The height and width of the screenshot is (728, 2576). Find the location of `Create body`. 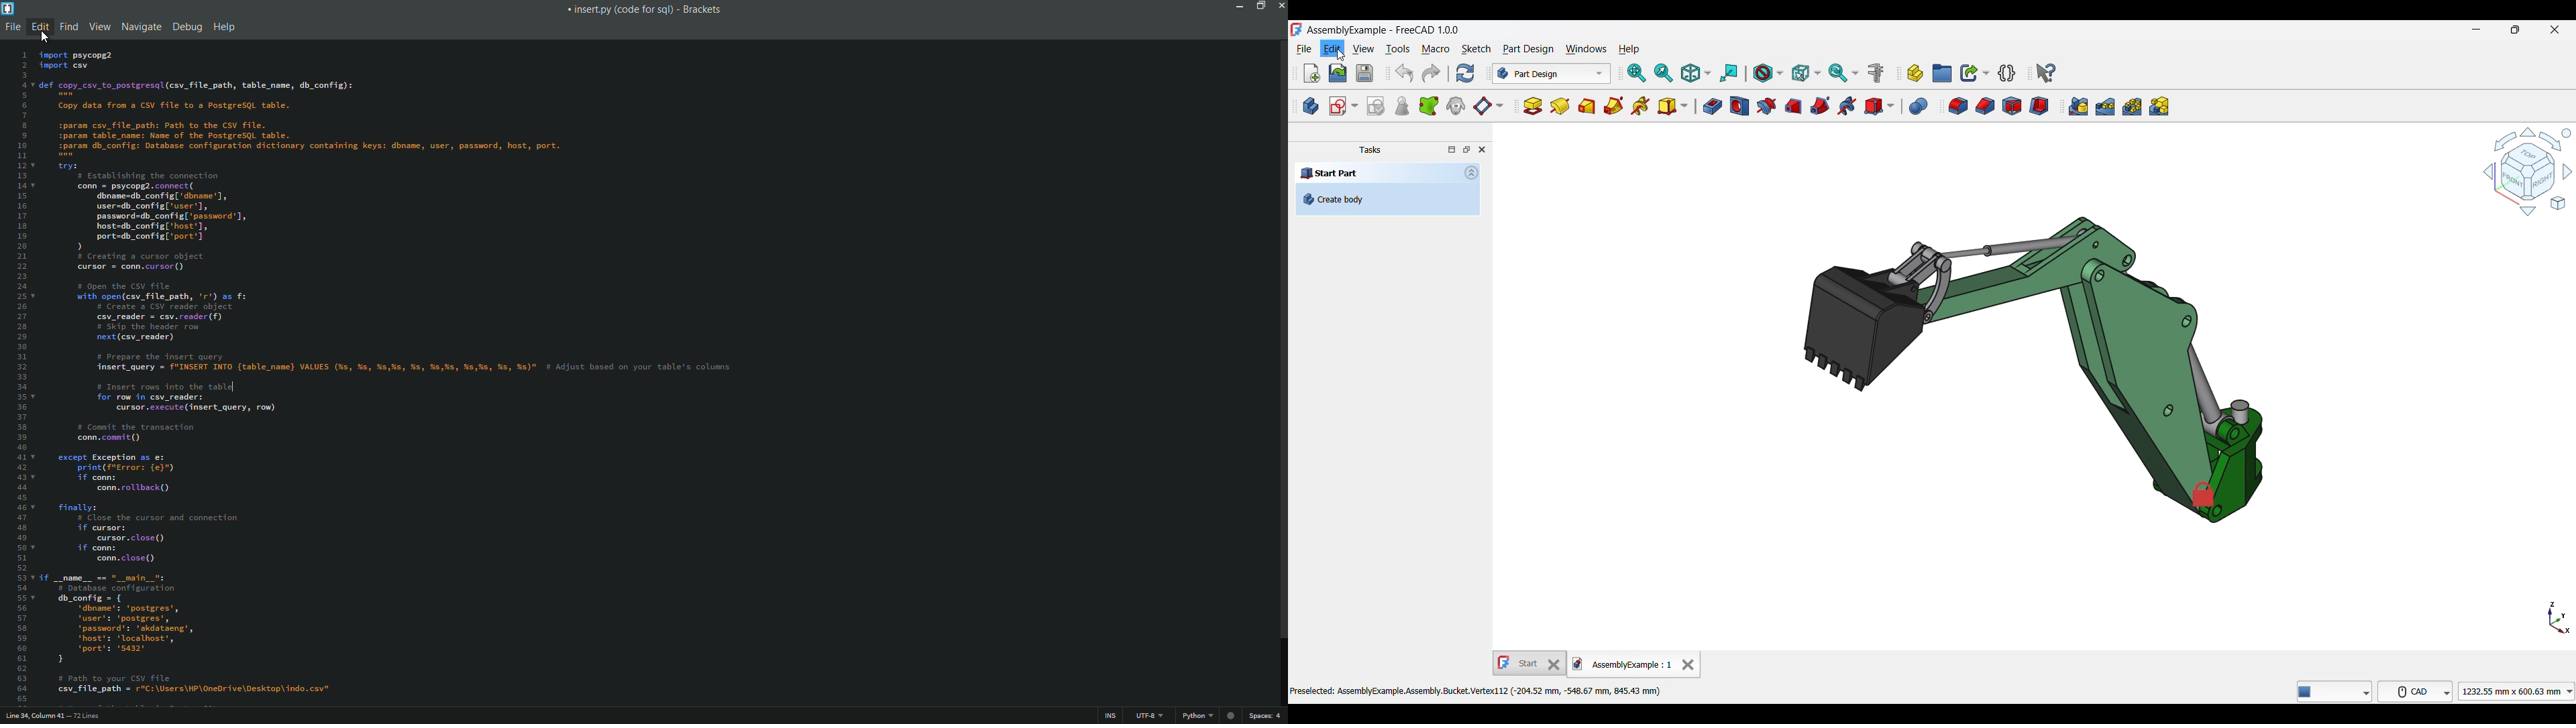

Create body is located at coordinates (1311, 106).